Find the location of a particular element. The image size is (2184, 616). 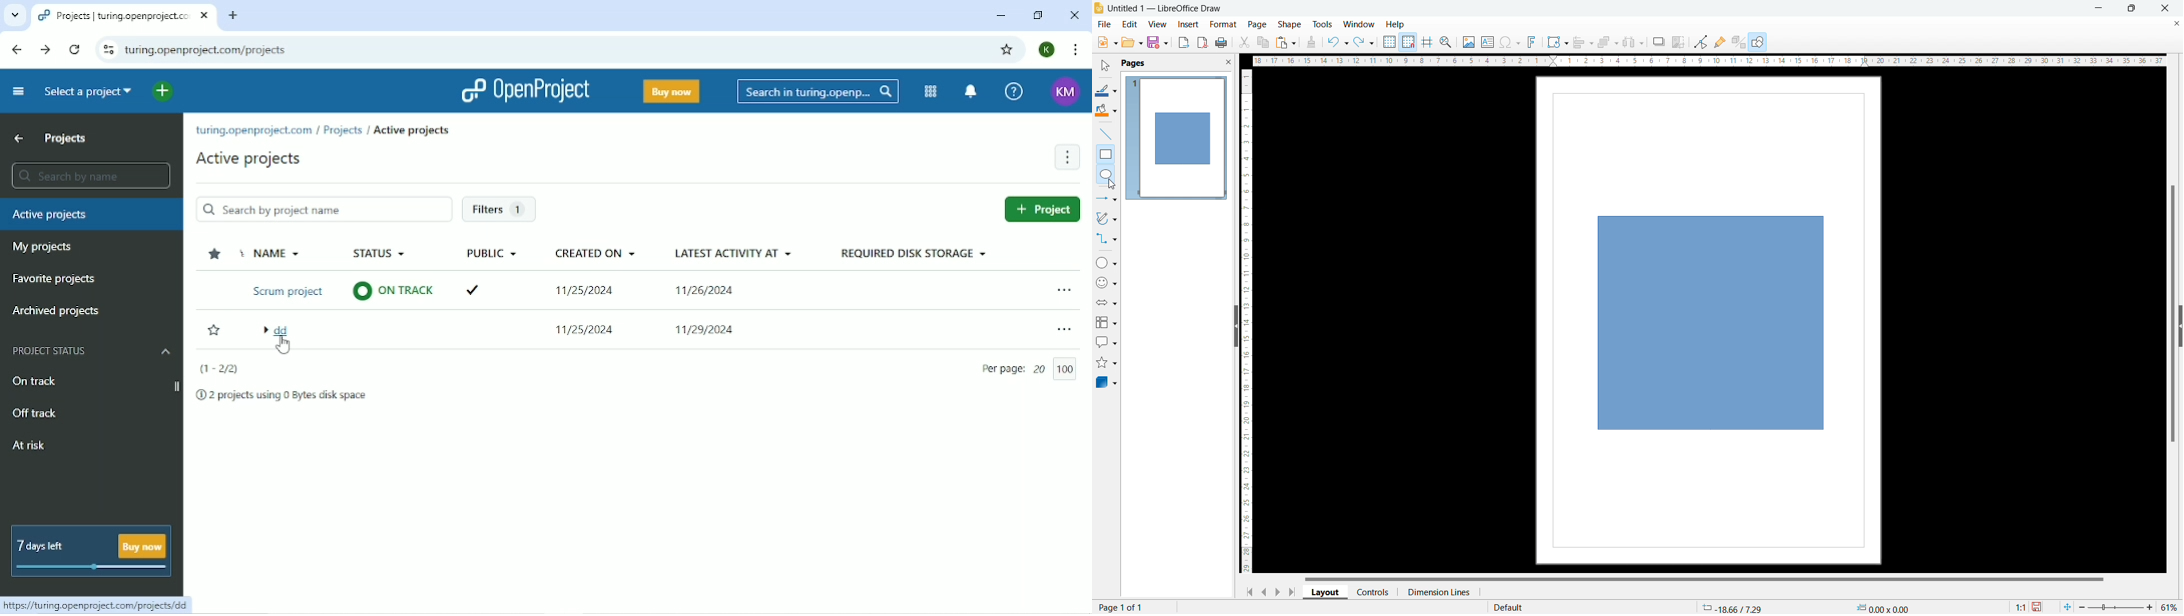

cursor is located at coordinates (1112, 185).